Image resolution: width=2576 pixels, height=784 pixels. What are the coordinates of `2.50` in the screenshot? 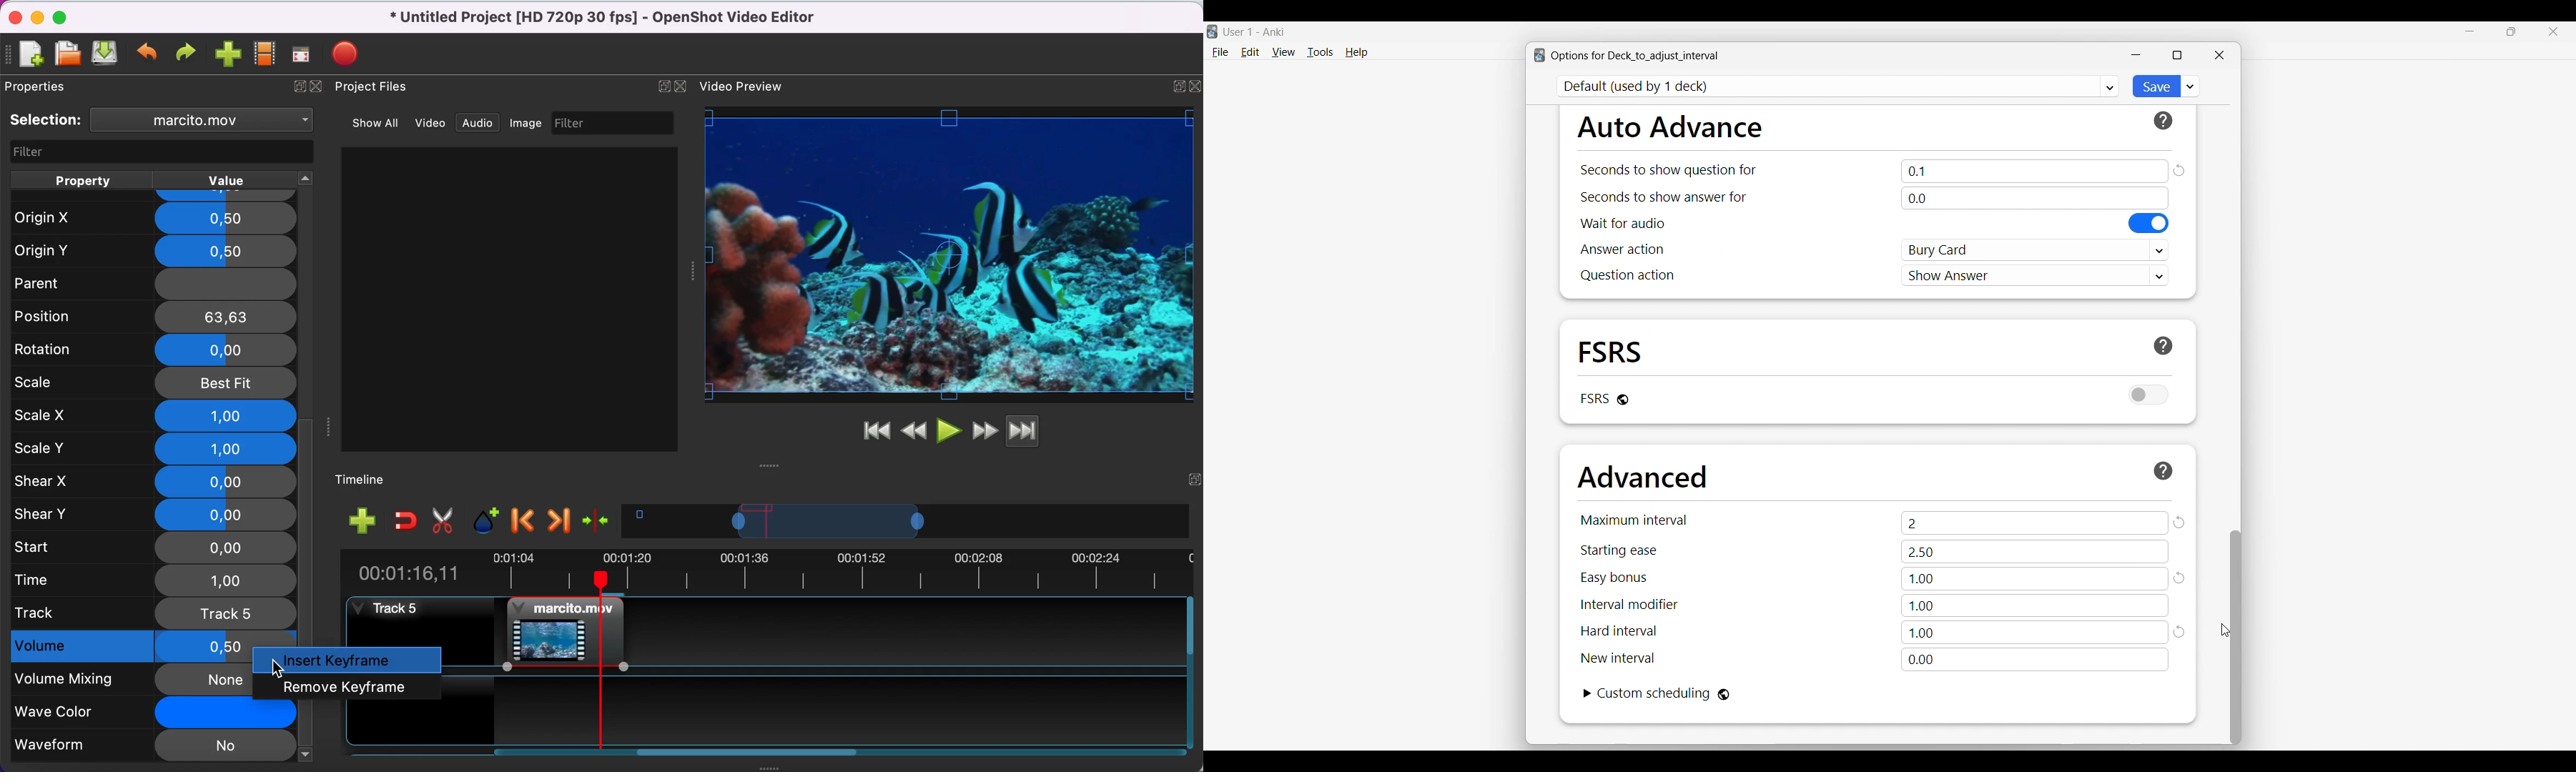 It's located at (2035, 552).